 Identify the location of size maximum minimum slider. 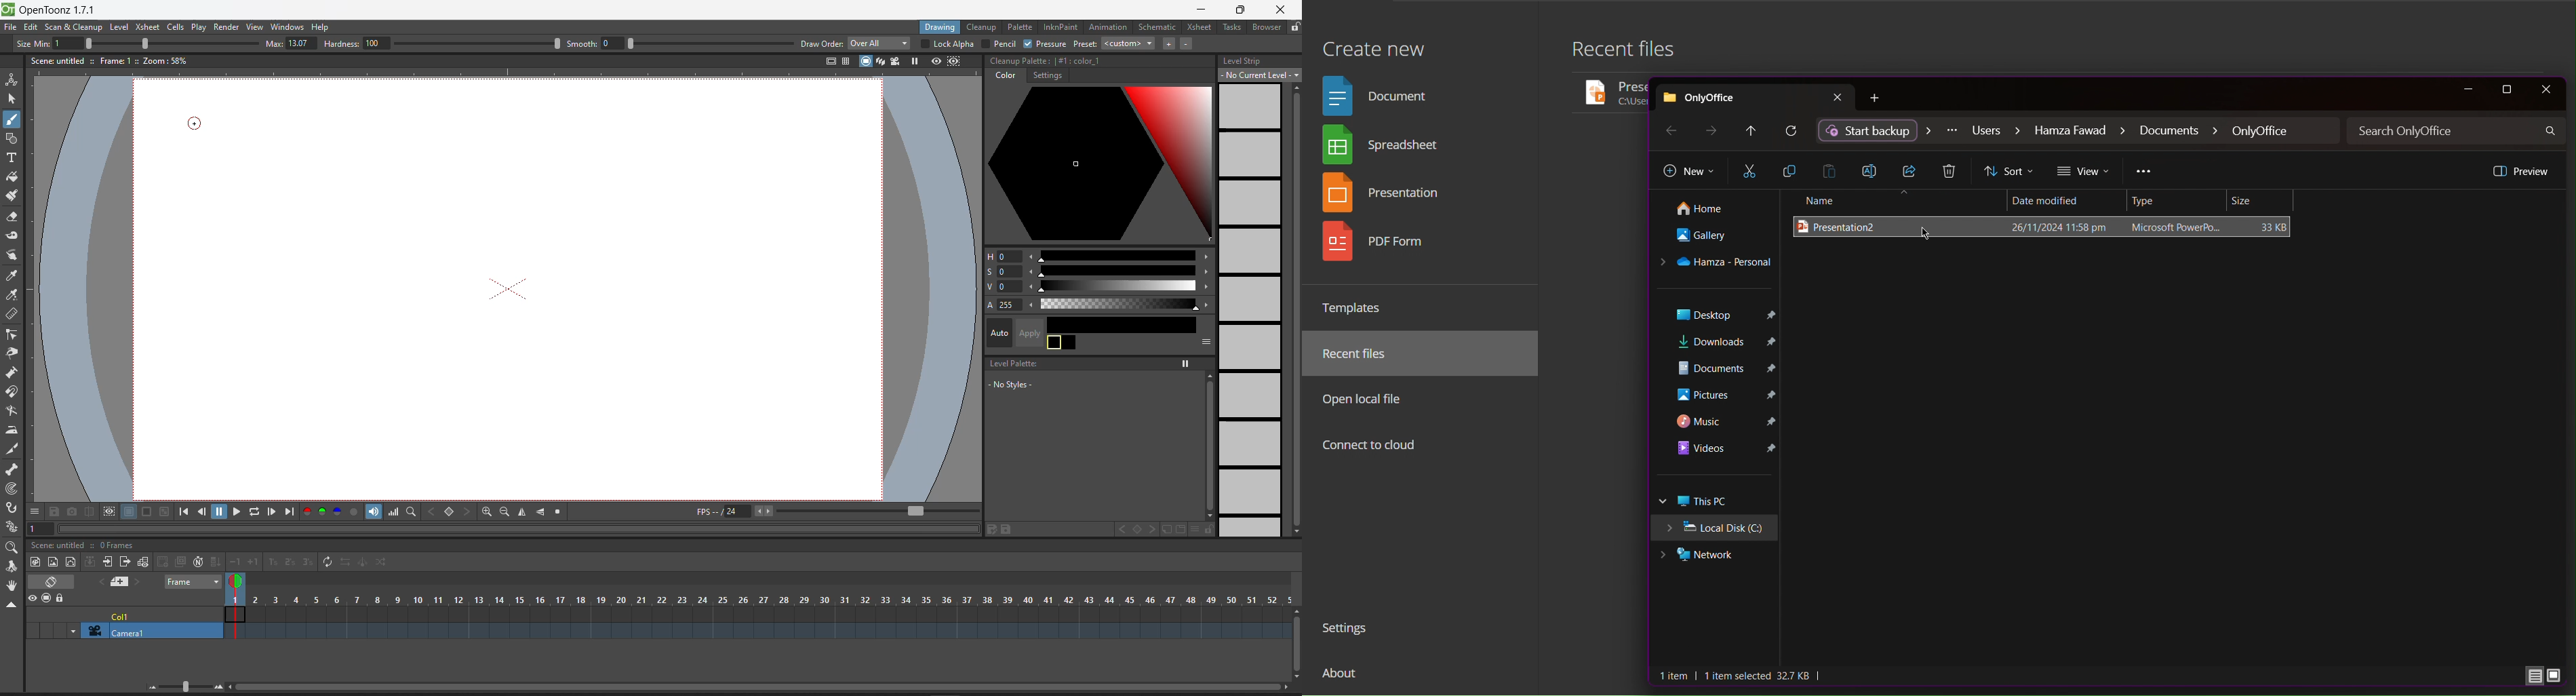
(125, 43).